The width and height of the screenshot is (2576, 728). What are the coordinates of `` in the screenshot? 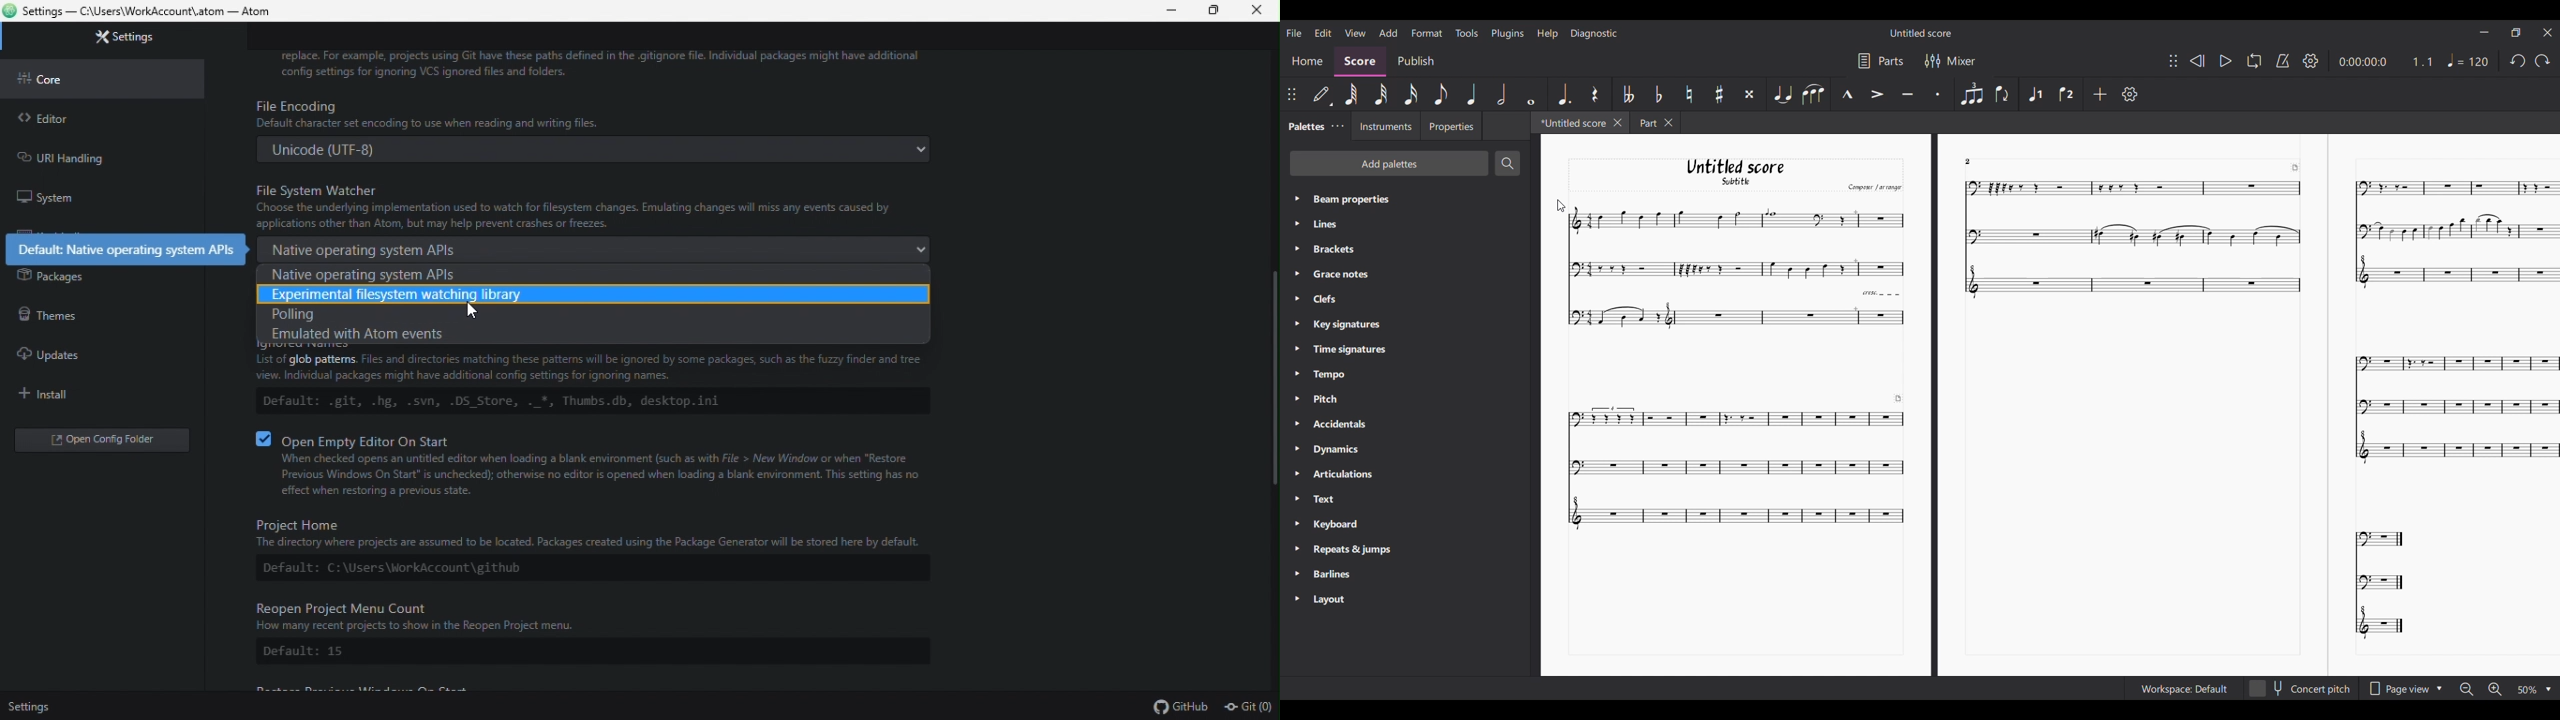 It's located at (2132, 235).